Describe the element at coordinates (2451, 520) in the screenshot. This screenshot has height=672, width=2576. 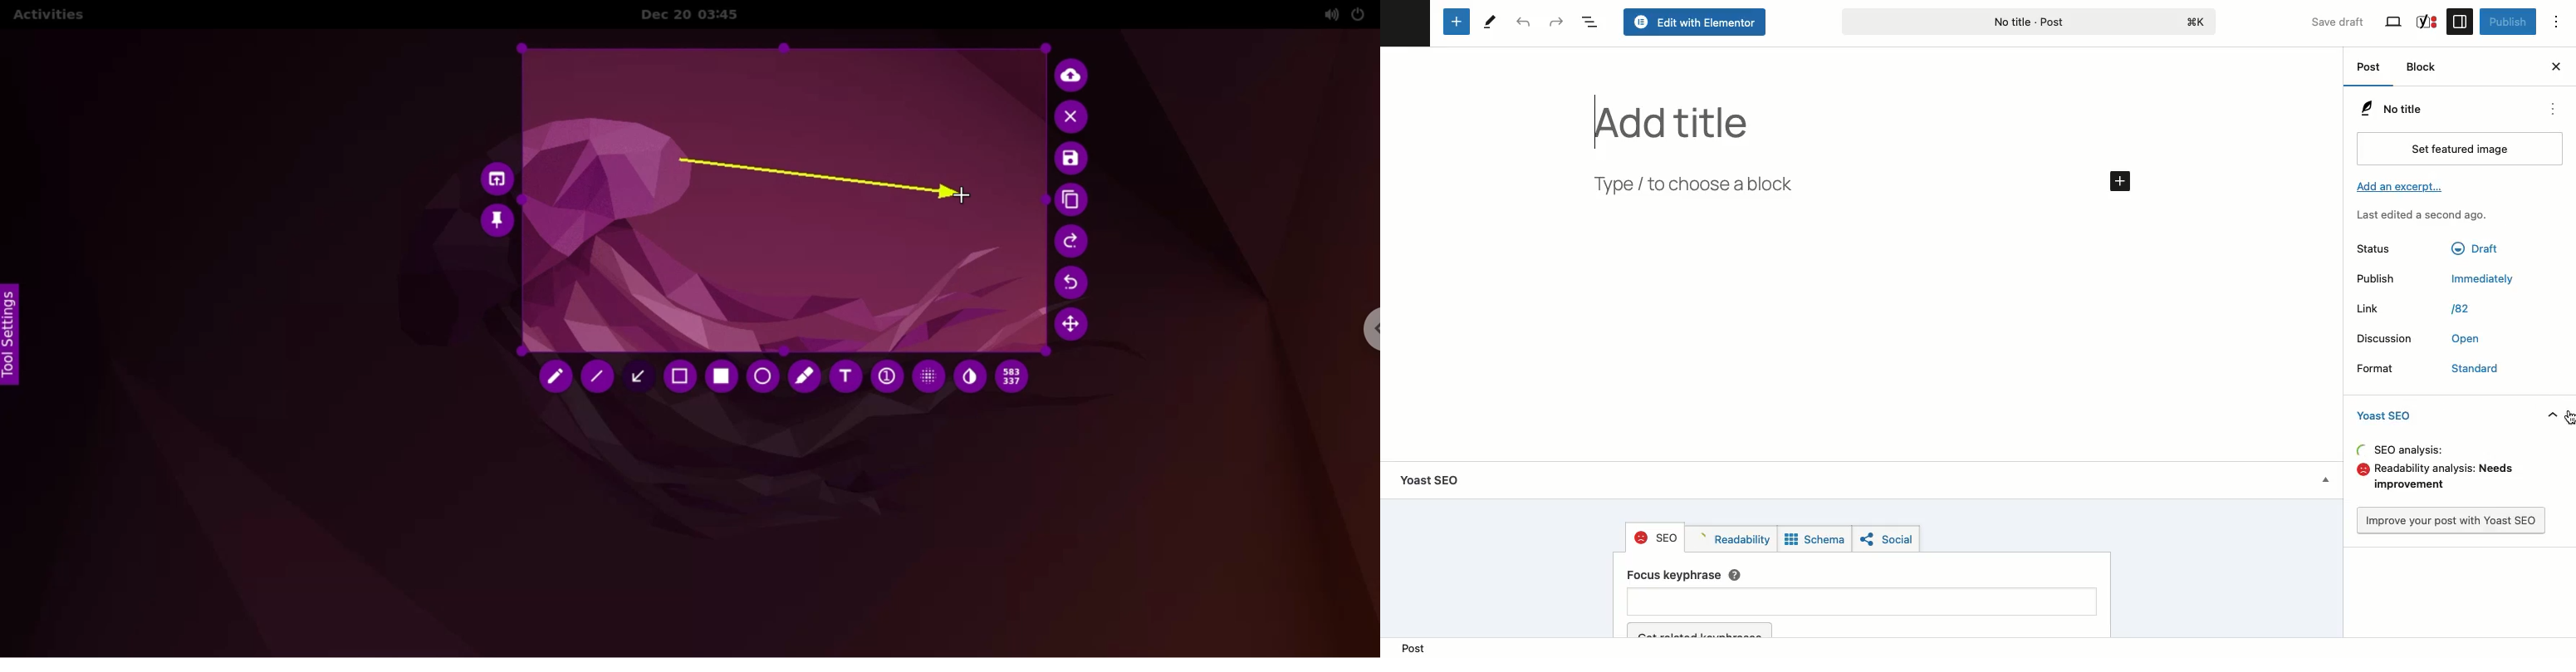
I see `Improve your post with Yoast SEO` at that location.